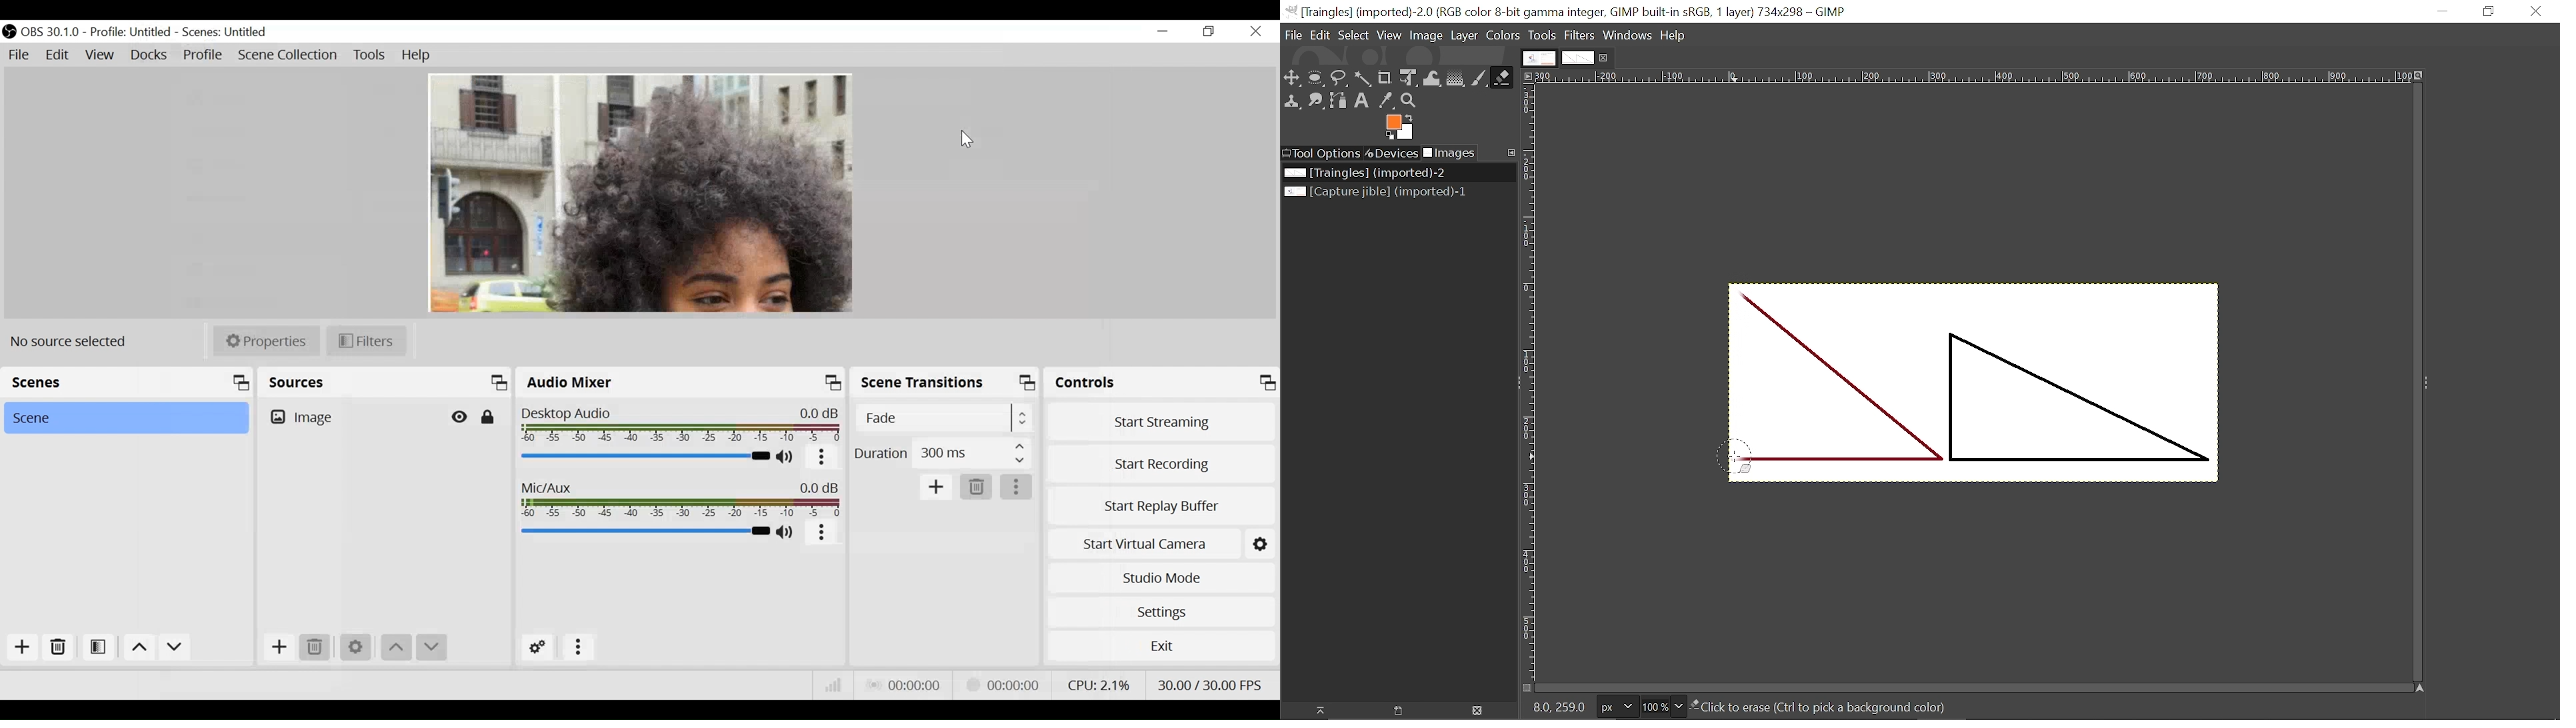 Image resolution: width=2576 pixels, height=728 pixels. I want to click on Desktop Audio Slider, so click(645, 455).